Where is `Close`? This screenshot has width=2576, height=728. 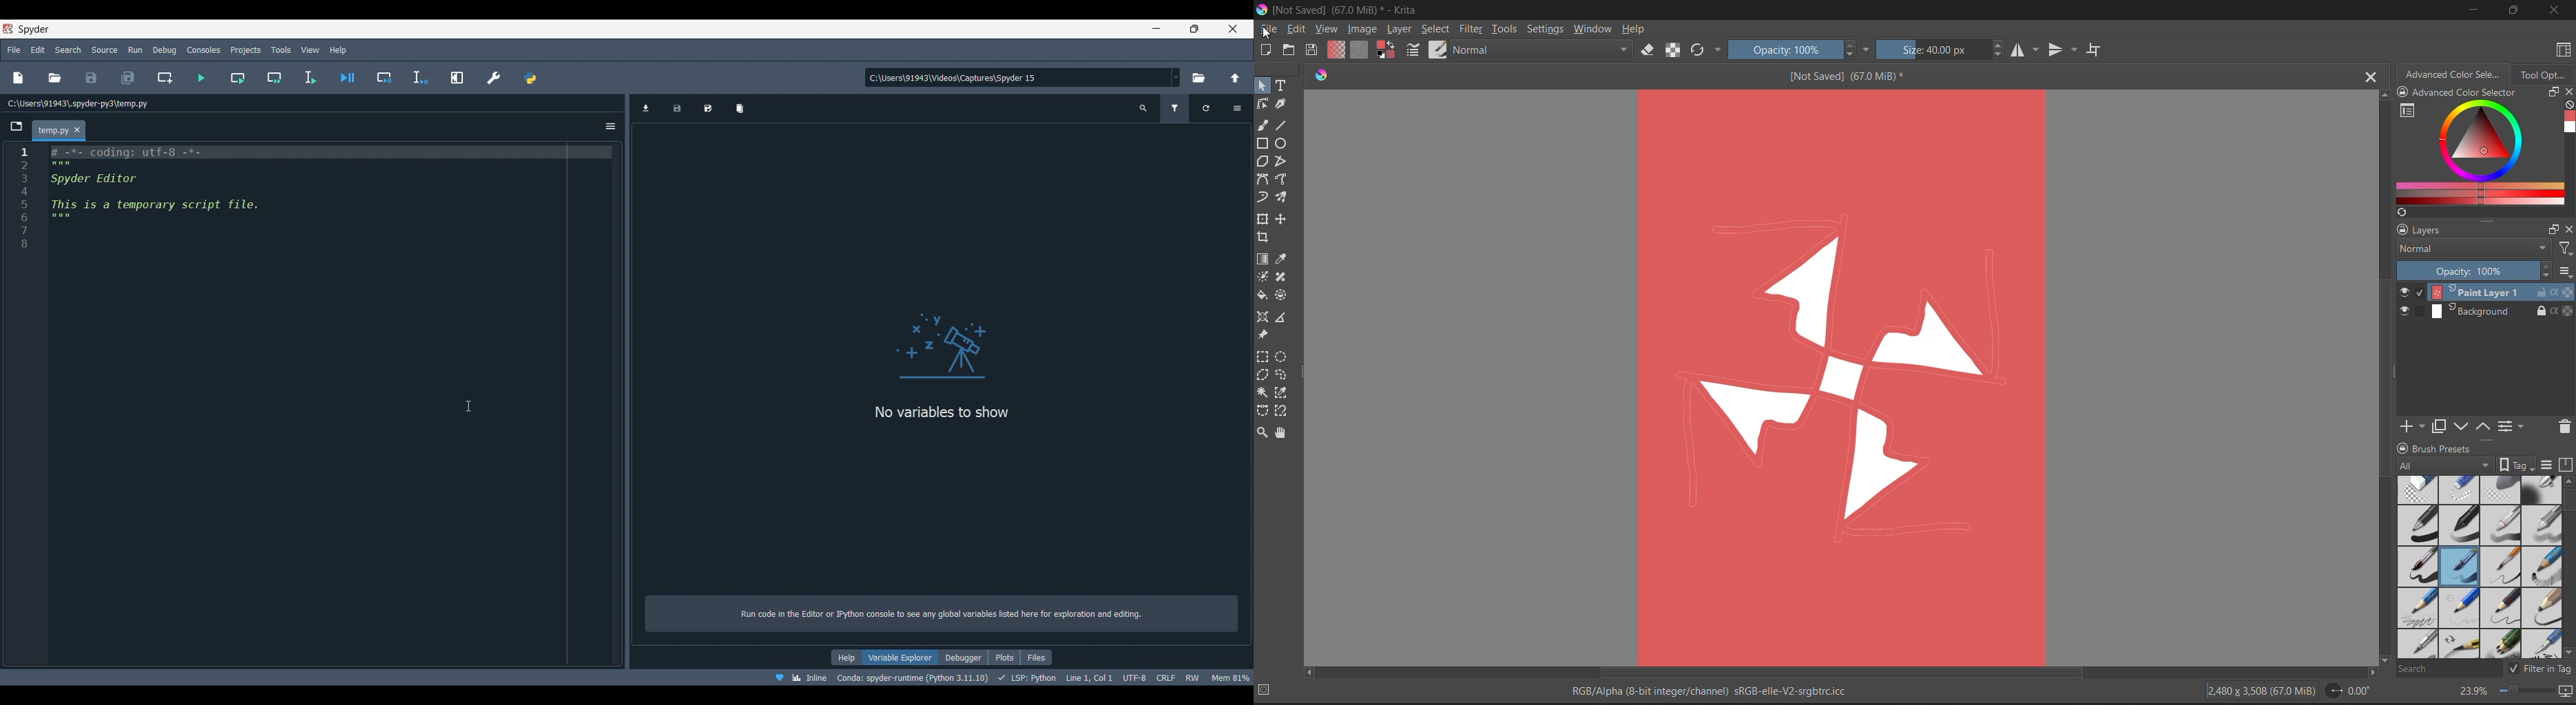
Close is located at coordinates (1233, 29).